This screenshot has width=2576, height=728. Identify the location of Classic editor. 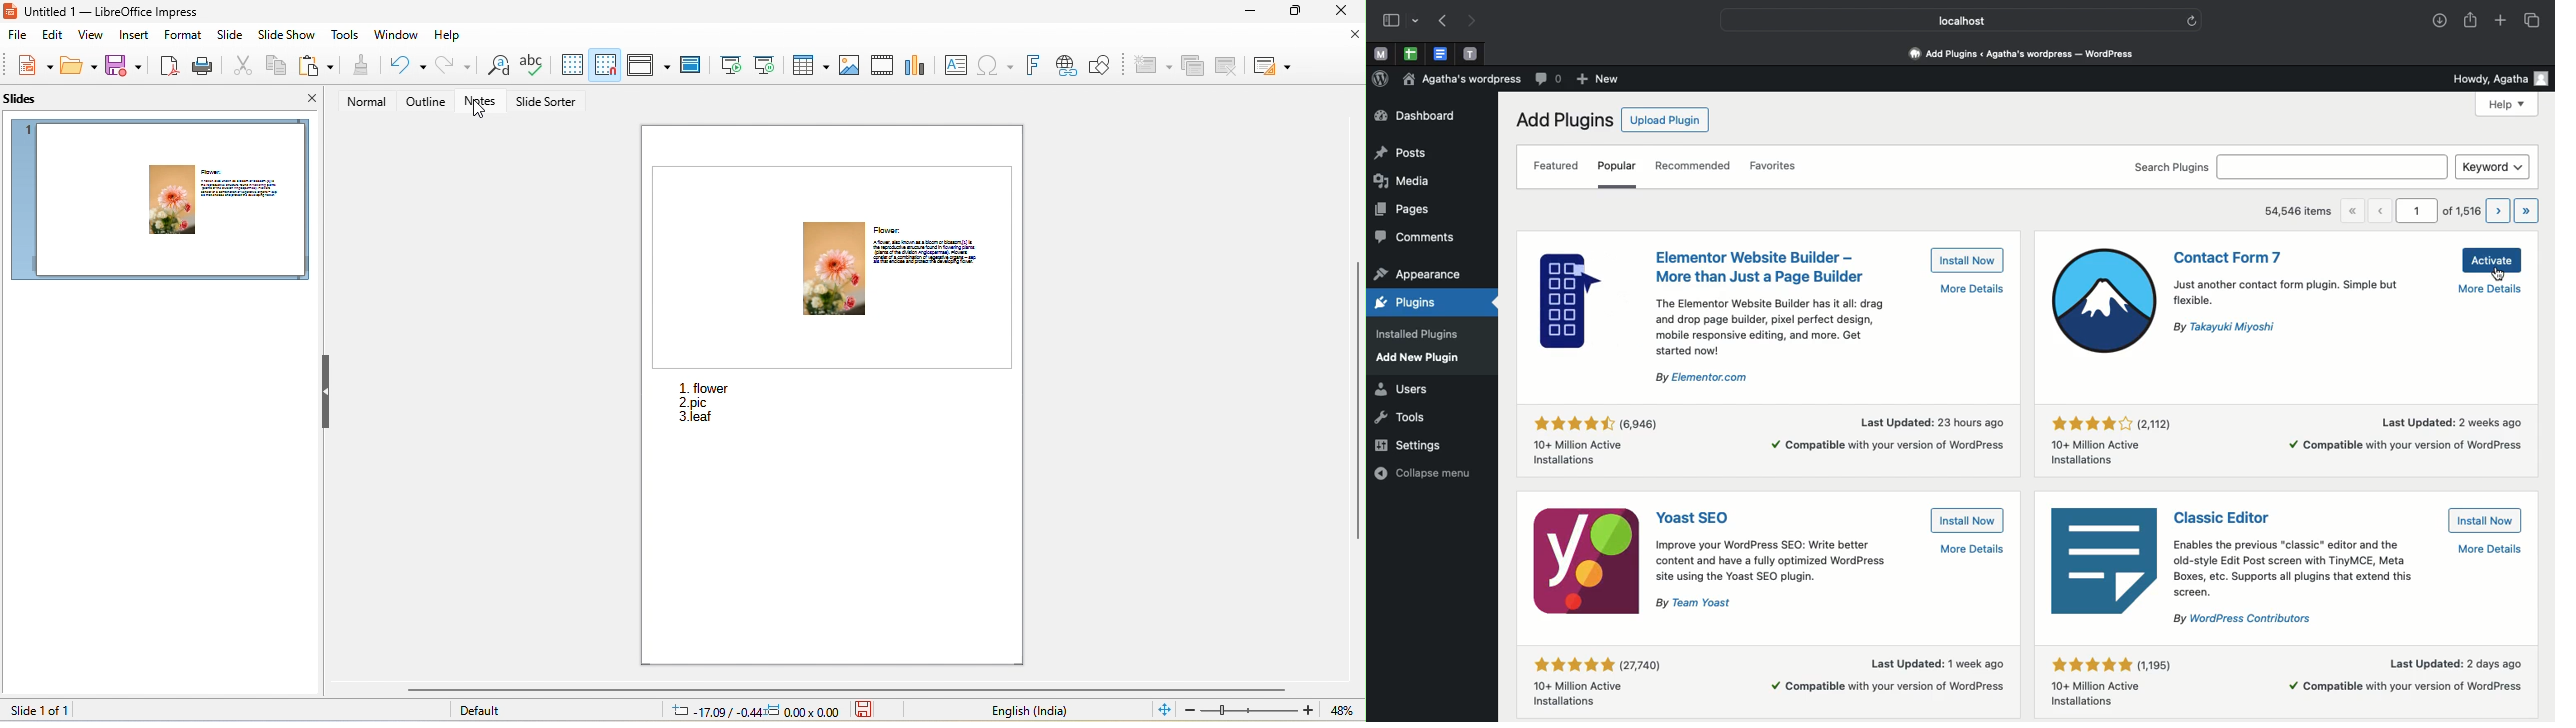
(2228, 516).